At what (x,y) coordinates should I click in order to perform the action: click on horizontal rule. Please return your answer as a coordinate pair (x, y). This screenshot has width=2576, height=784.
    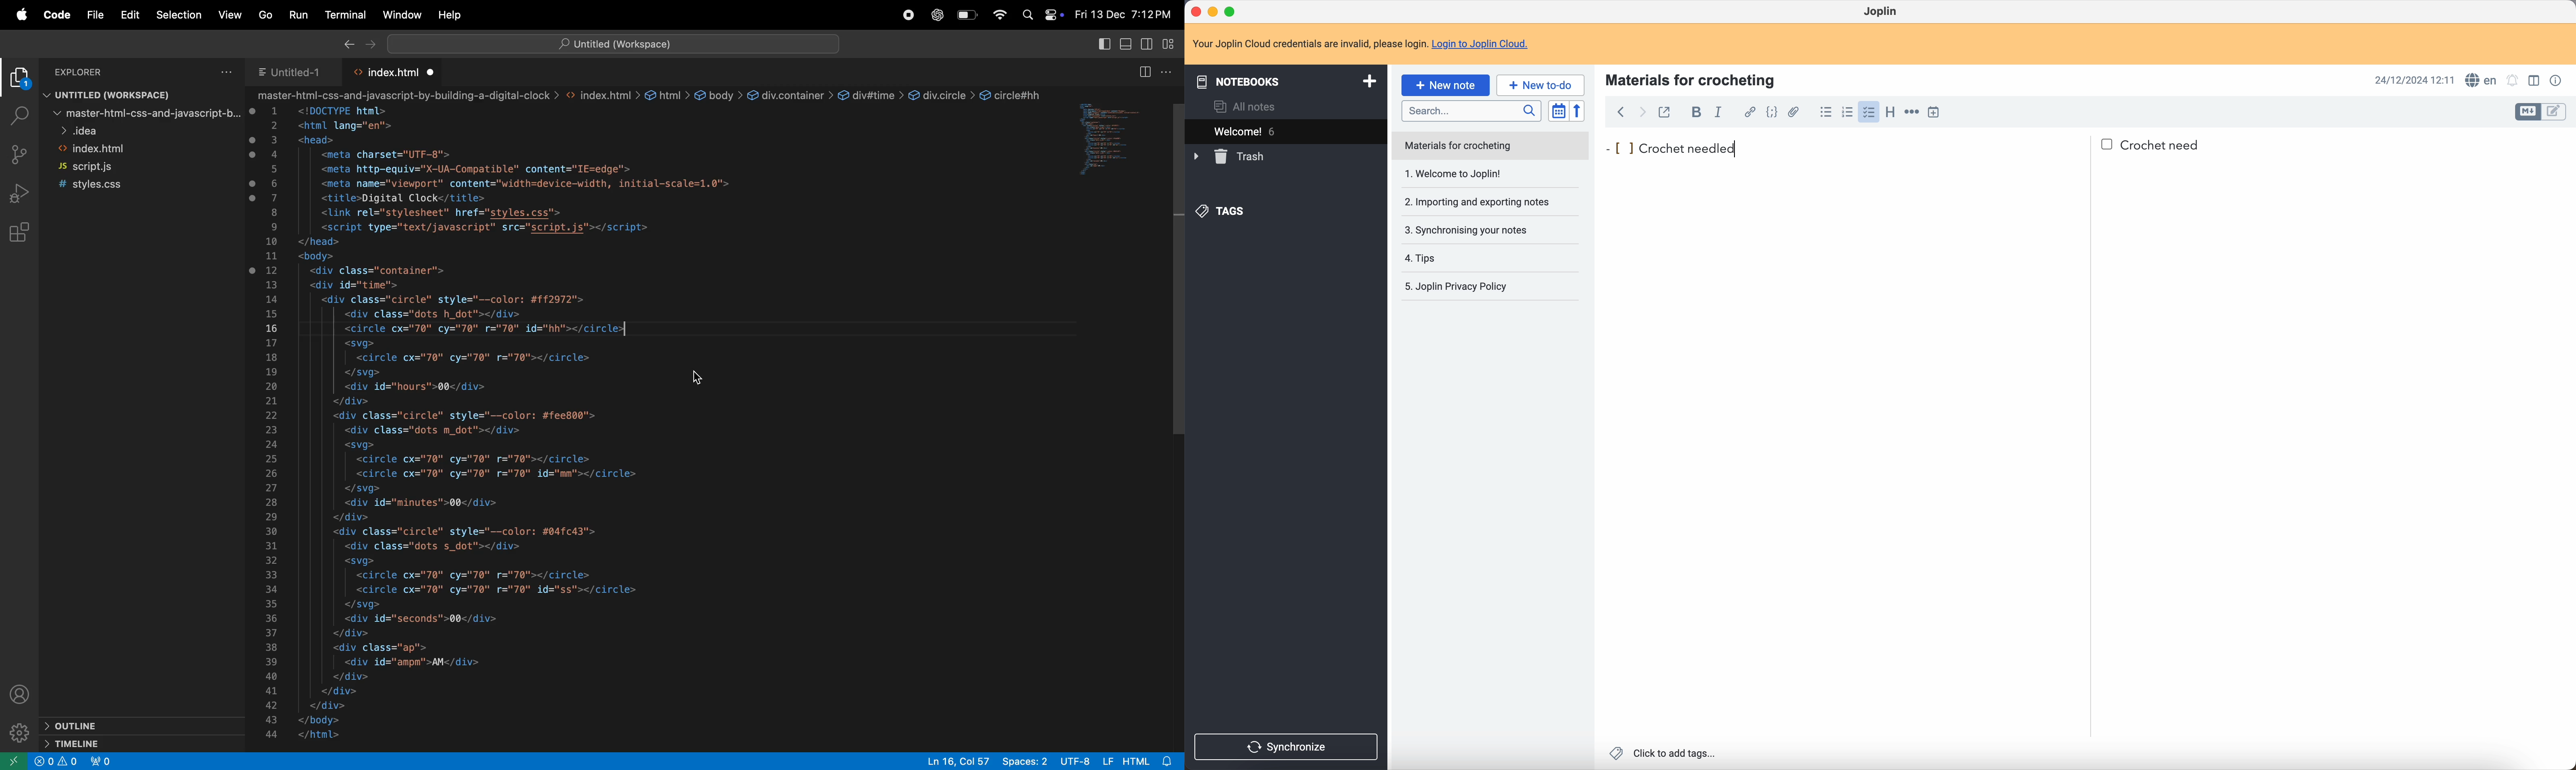
    Looking at the image, I should click on (1911, 114).